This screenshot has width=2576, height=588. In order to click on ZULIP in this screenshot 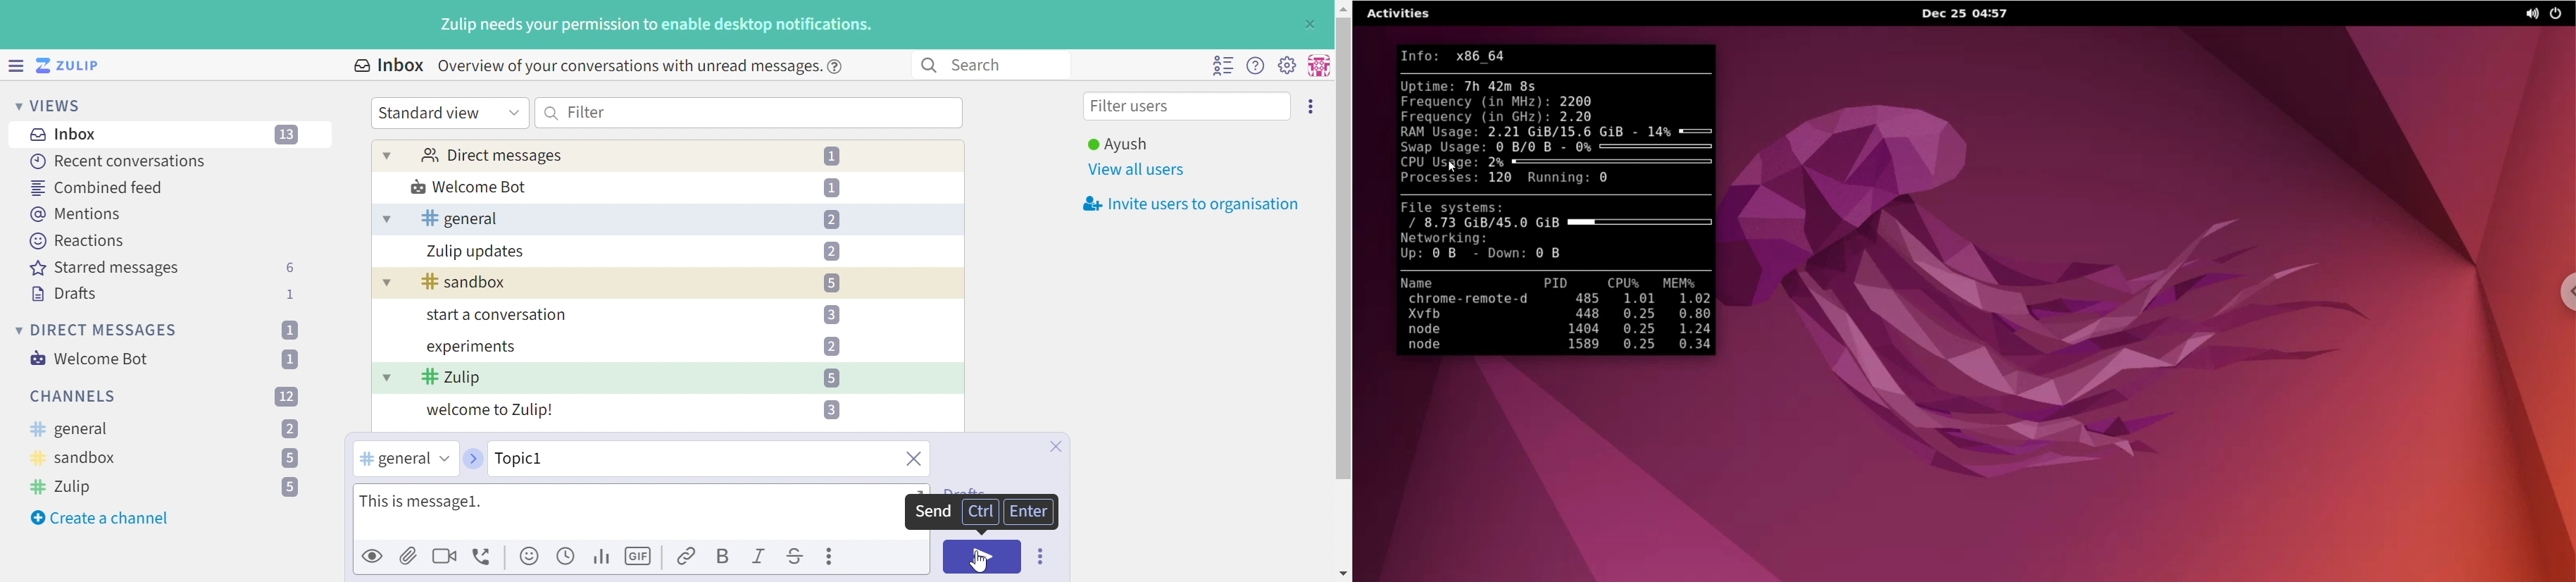, I will do `click(77, 66)`.